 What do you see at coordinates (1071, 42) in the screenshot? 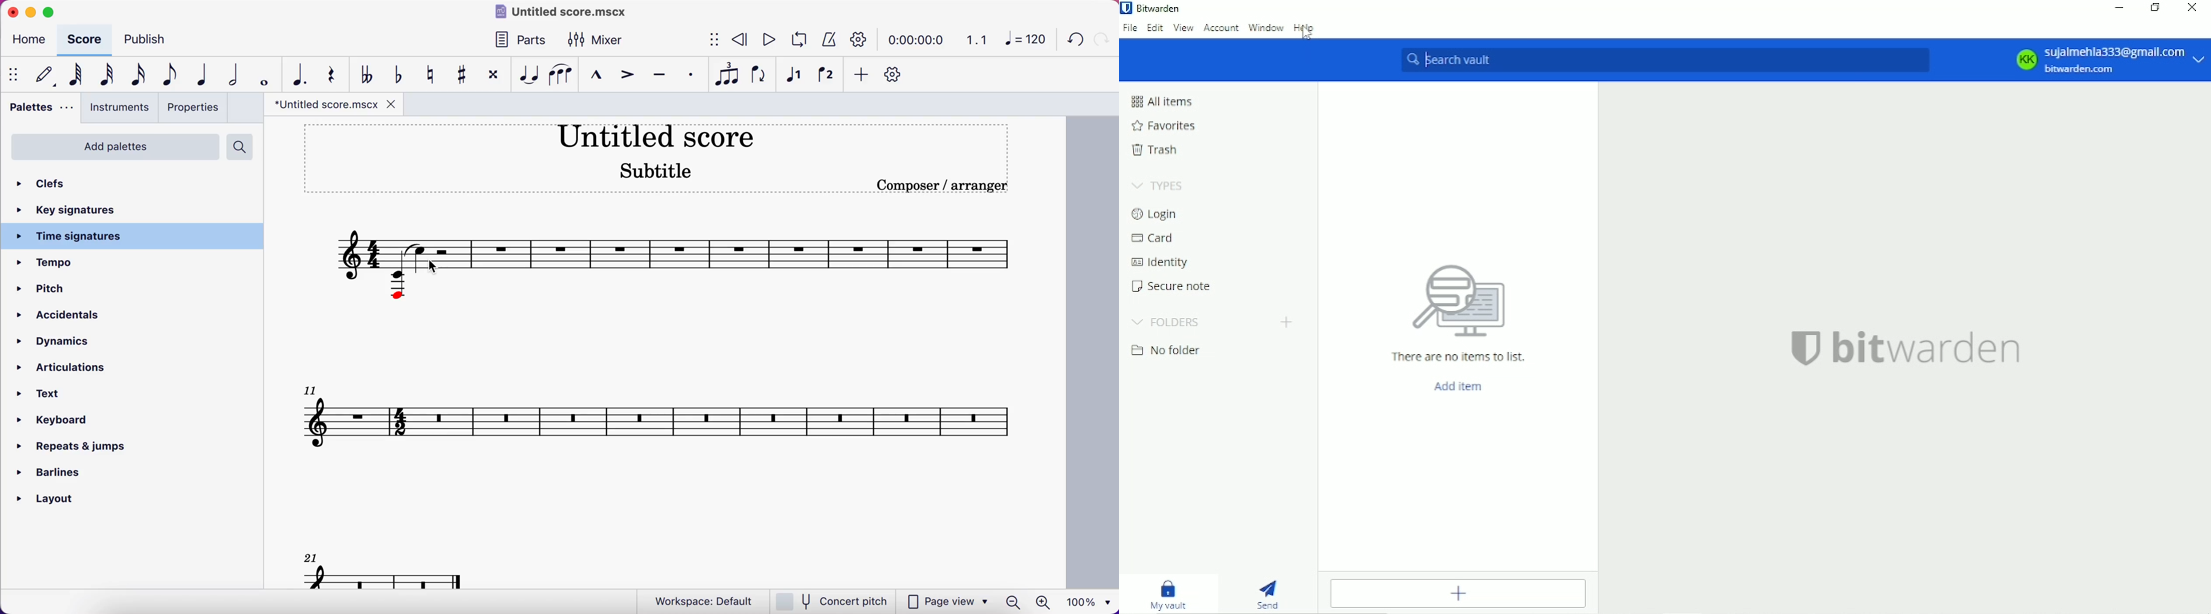
I see `undo` at bounding box center [1071, 42].